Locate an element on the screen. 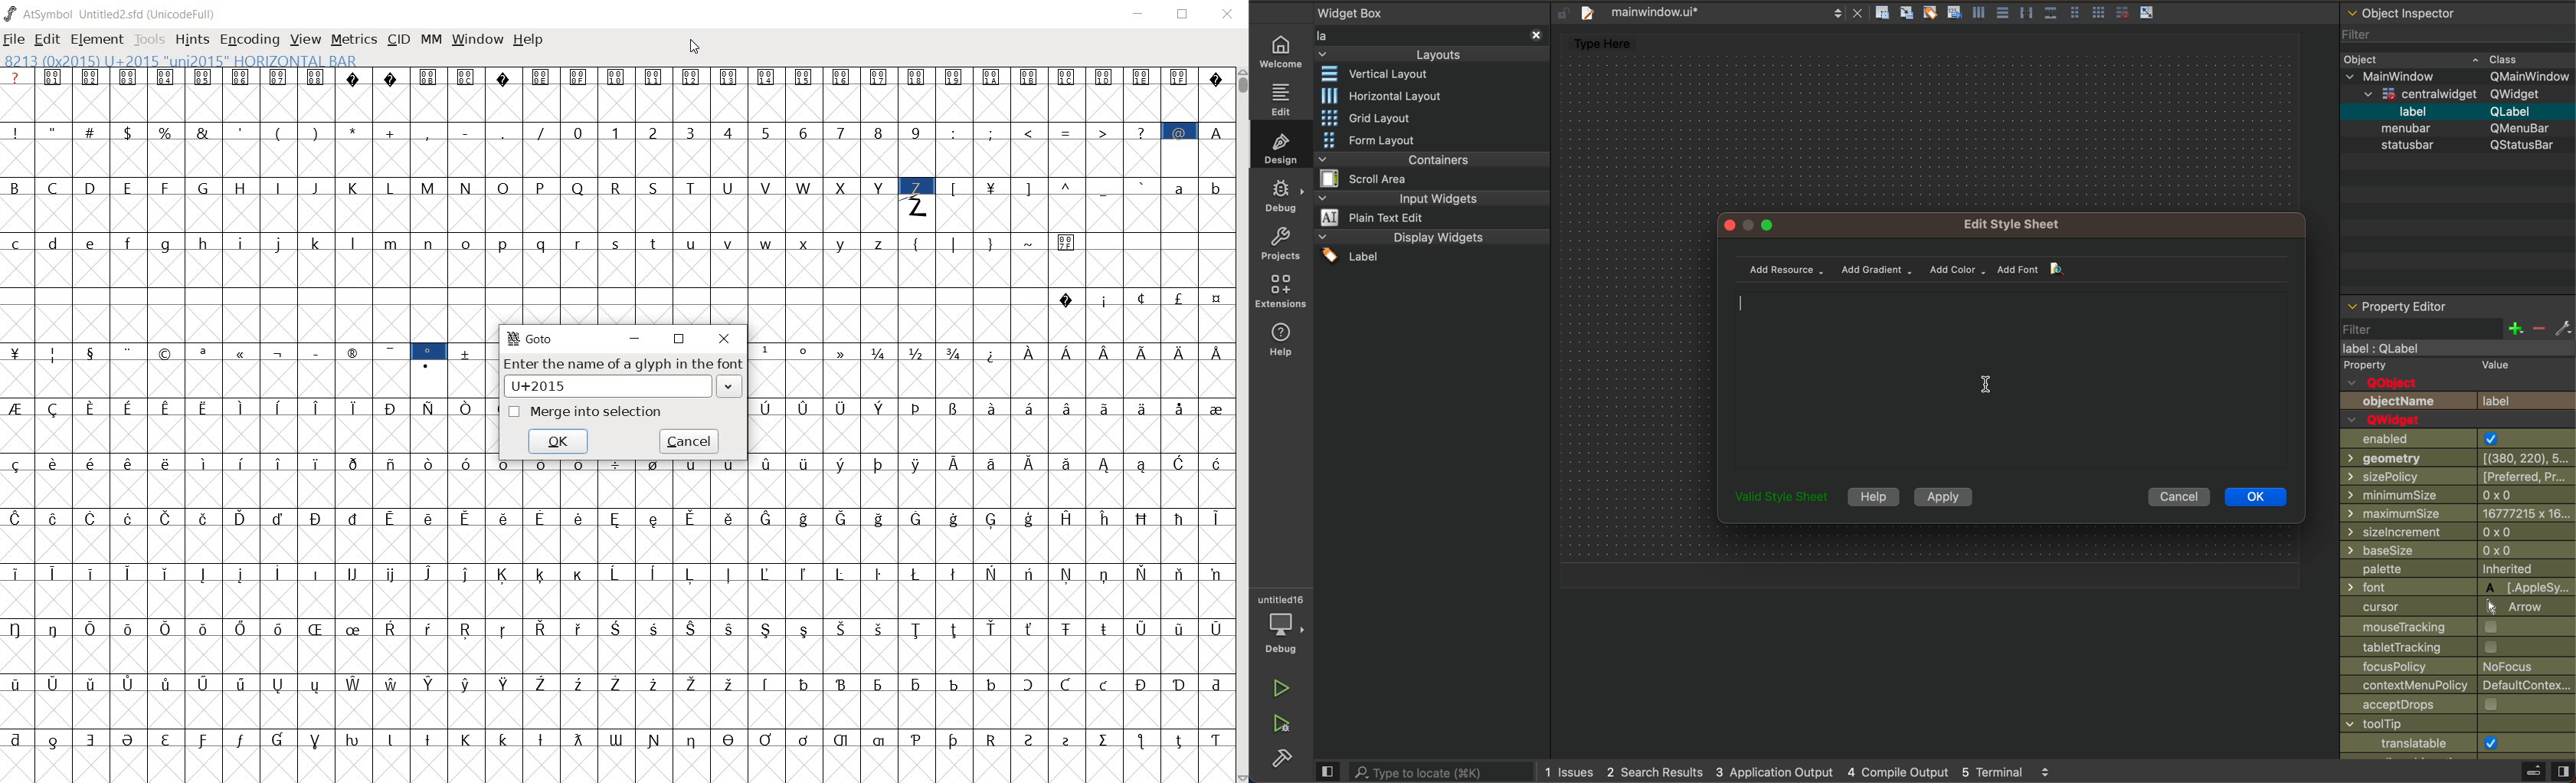 Image resolution: width=2576 pixels, height=784 pixels. window actions is located at coordinates (1751, 224).